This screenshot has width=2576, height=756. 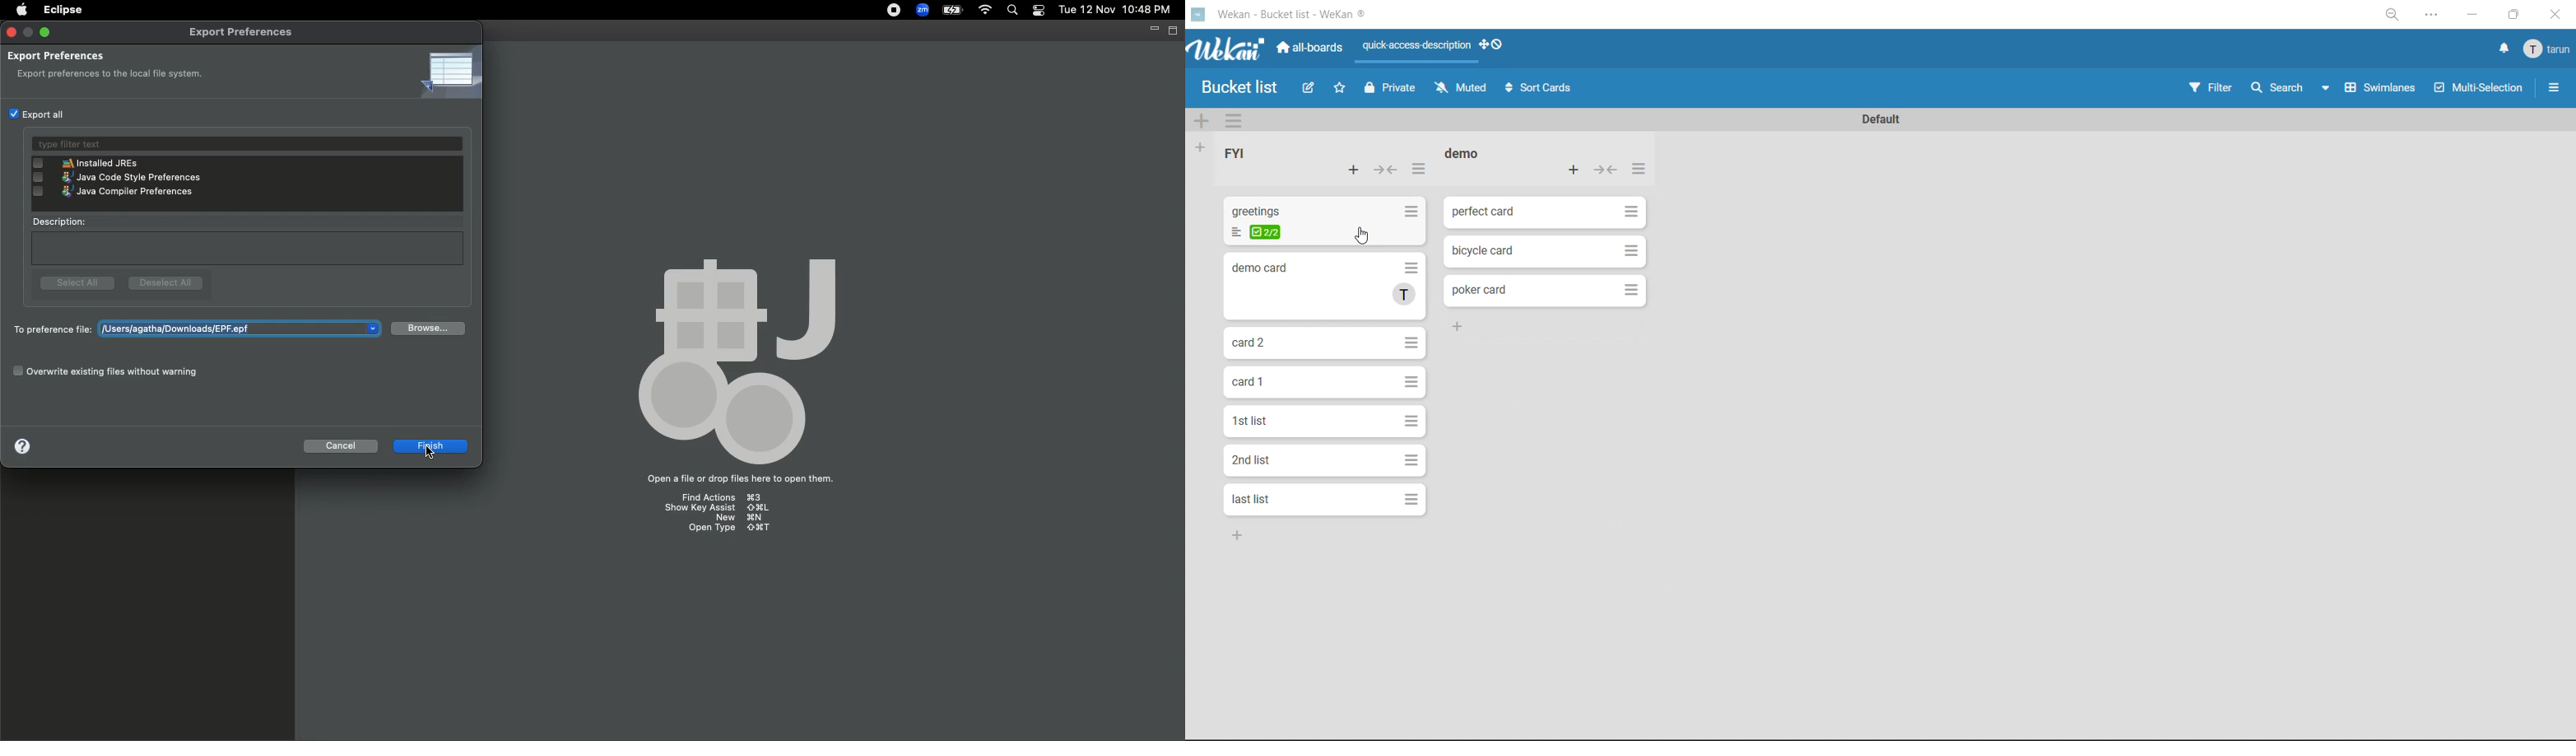 I want to click on search, so click(x=2292, y=88).